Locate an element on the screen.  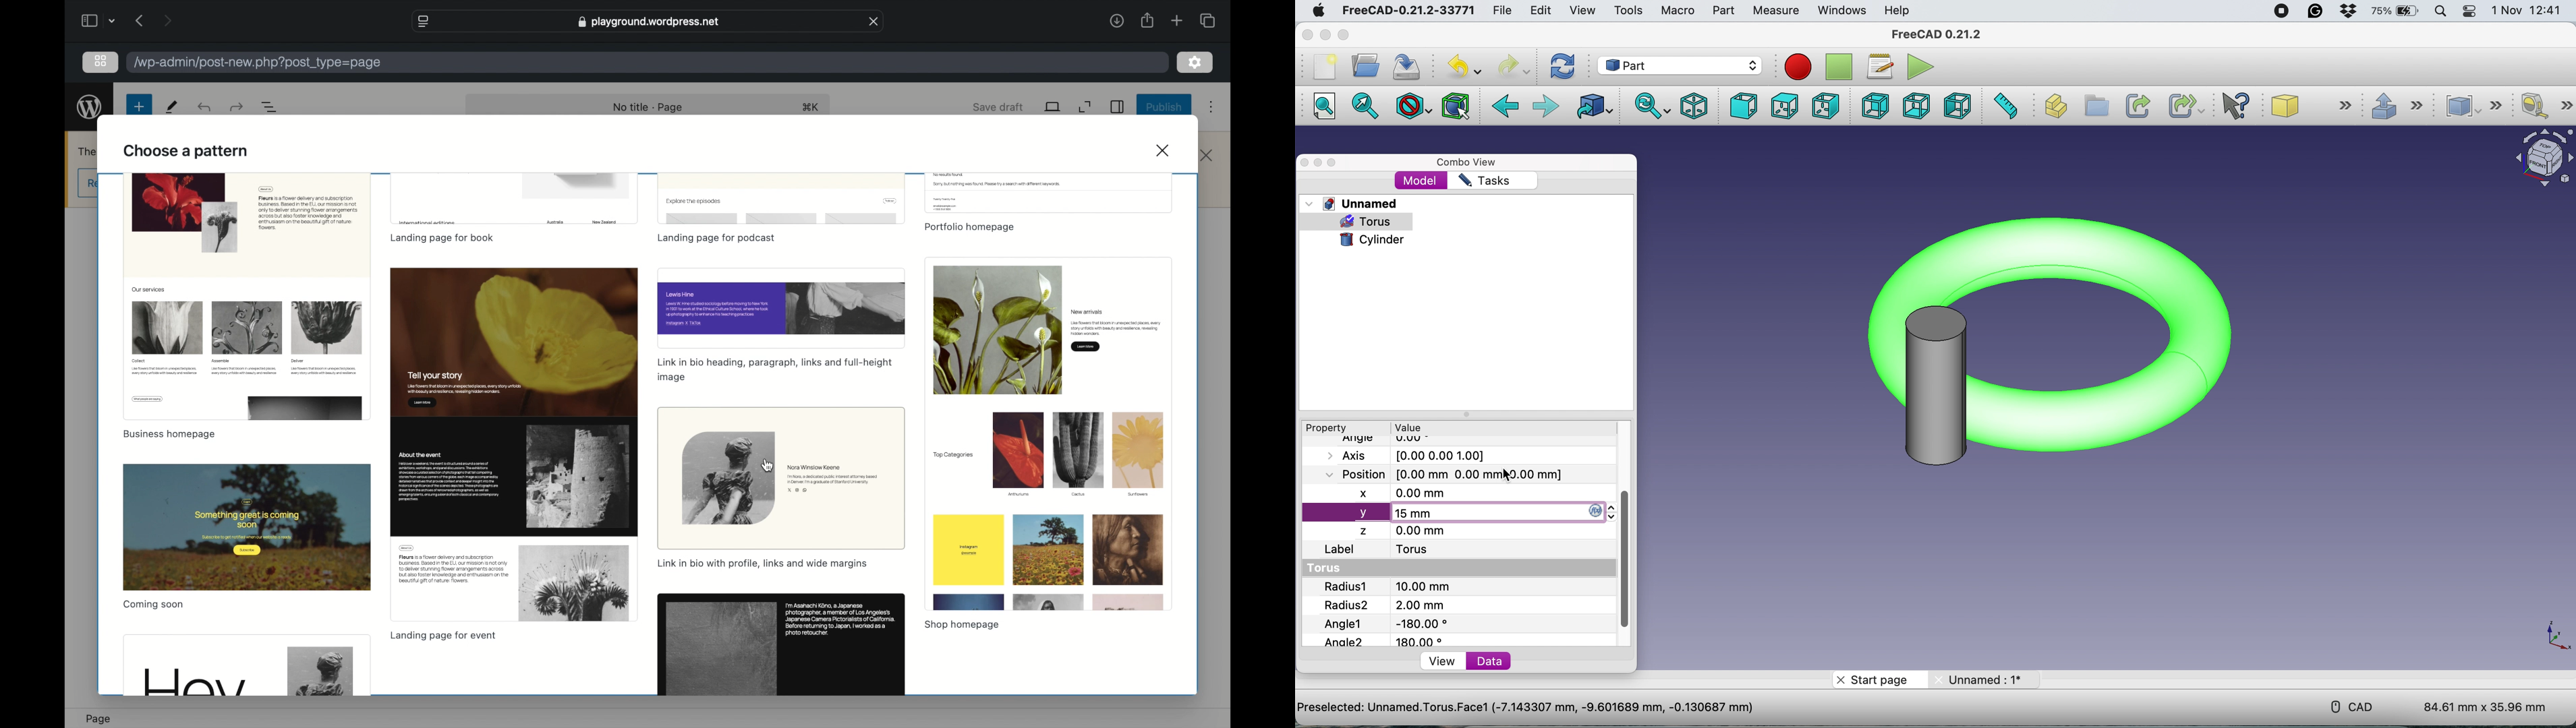
control center is located at coordinates (2469, 12).